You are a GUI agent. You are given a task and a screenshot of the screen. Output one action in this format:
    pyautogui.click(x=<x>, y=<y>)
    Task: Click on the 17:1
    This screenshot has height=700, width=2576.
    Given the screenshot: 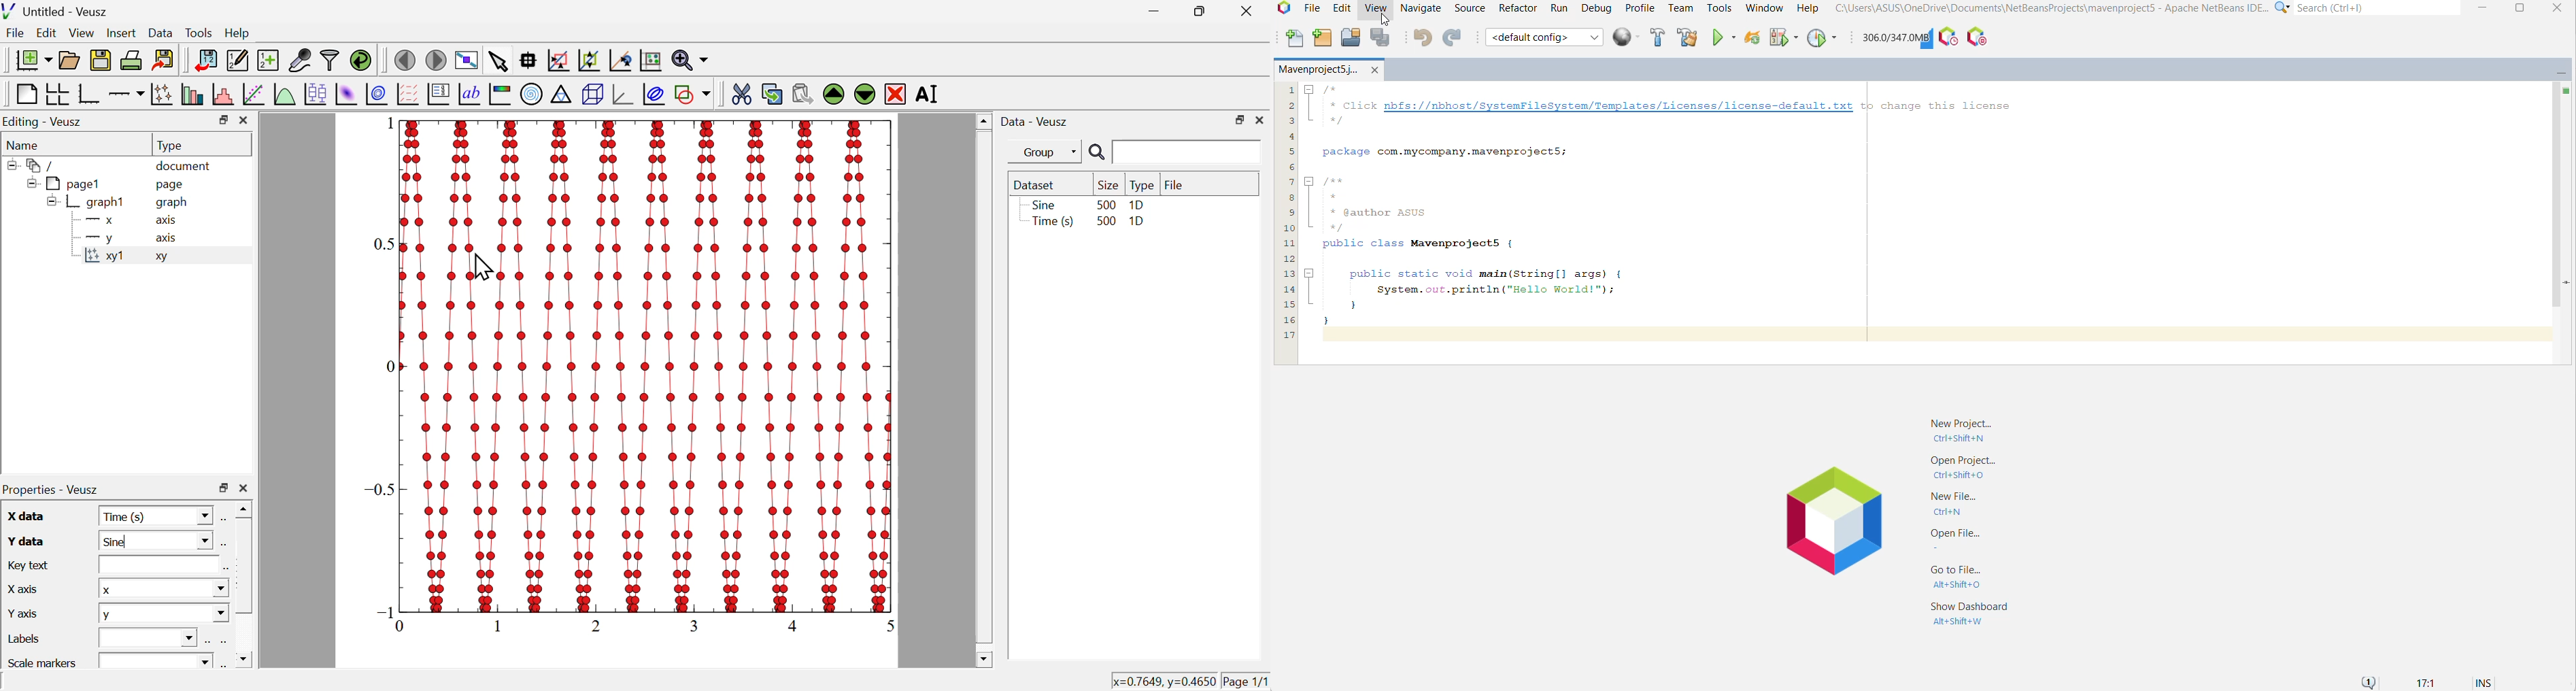 What is the action you would take?
    pyautogui.click(x=2435, y=683)
    